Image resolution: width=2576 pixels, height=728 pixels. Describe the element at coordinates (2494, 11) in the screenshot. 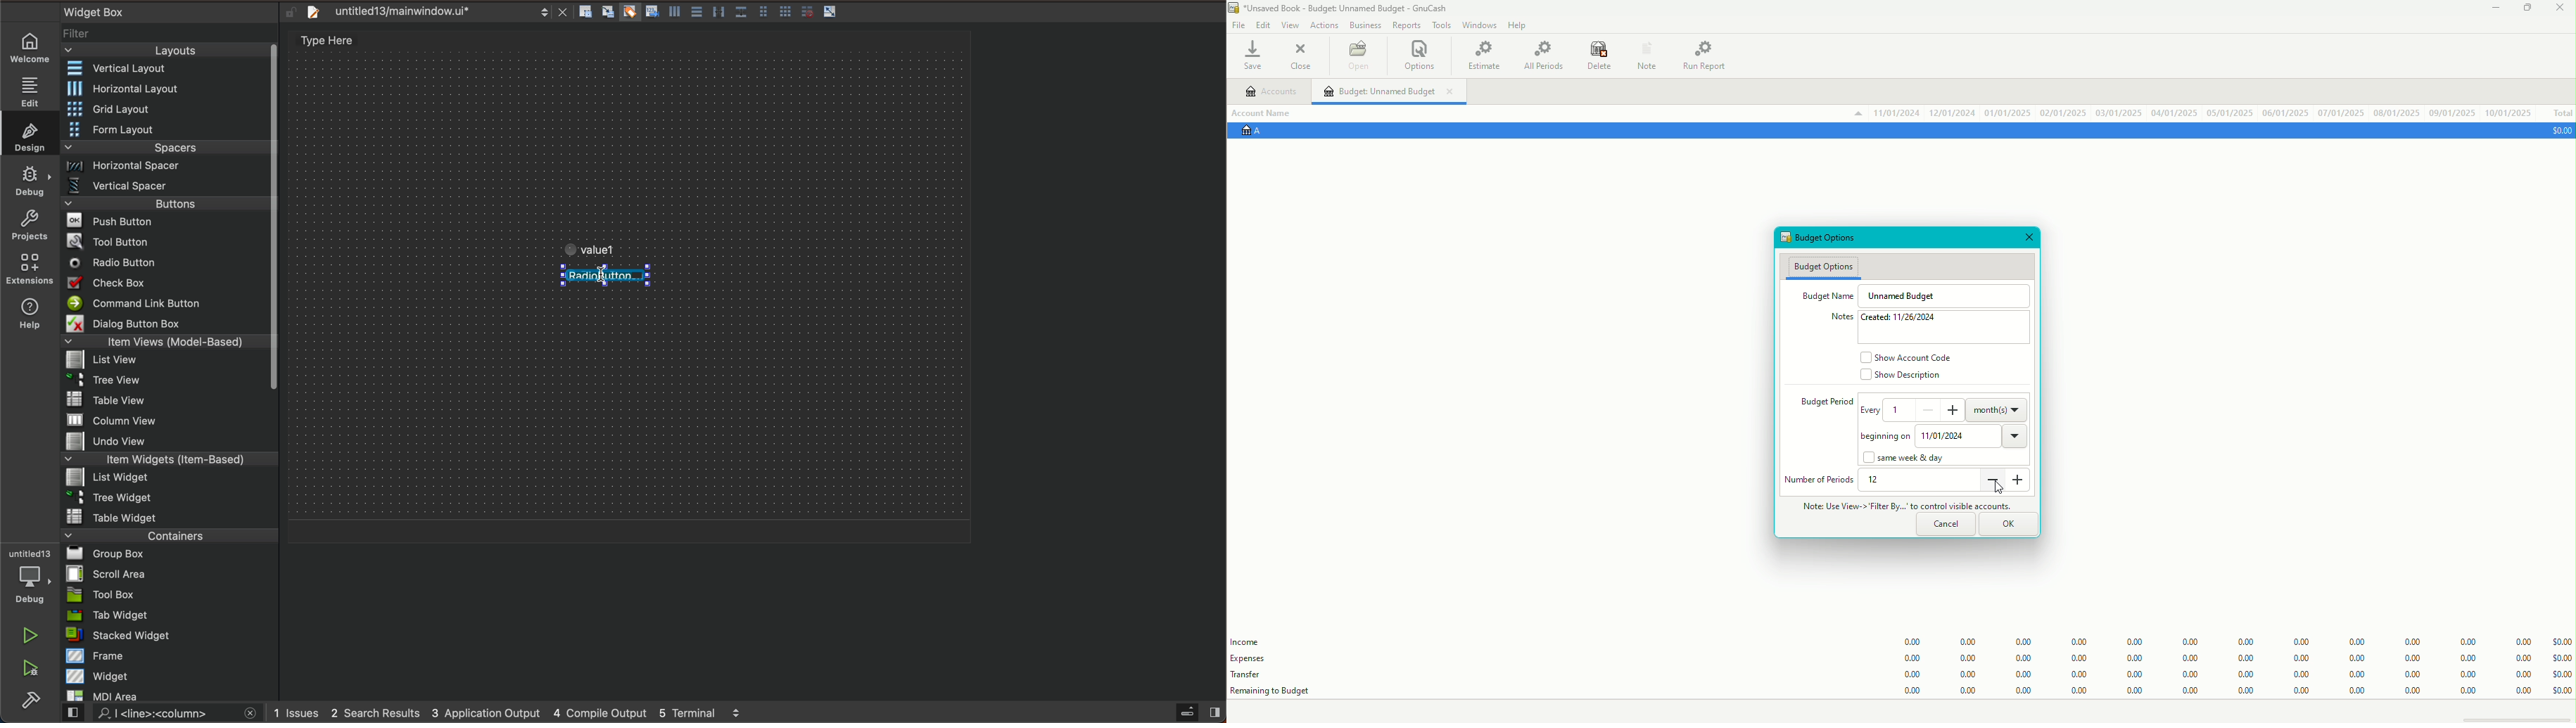

I see `Minimize` at that location.